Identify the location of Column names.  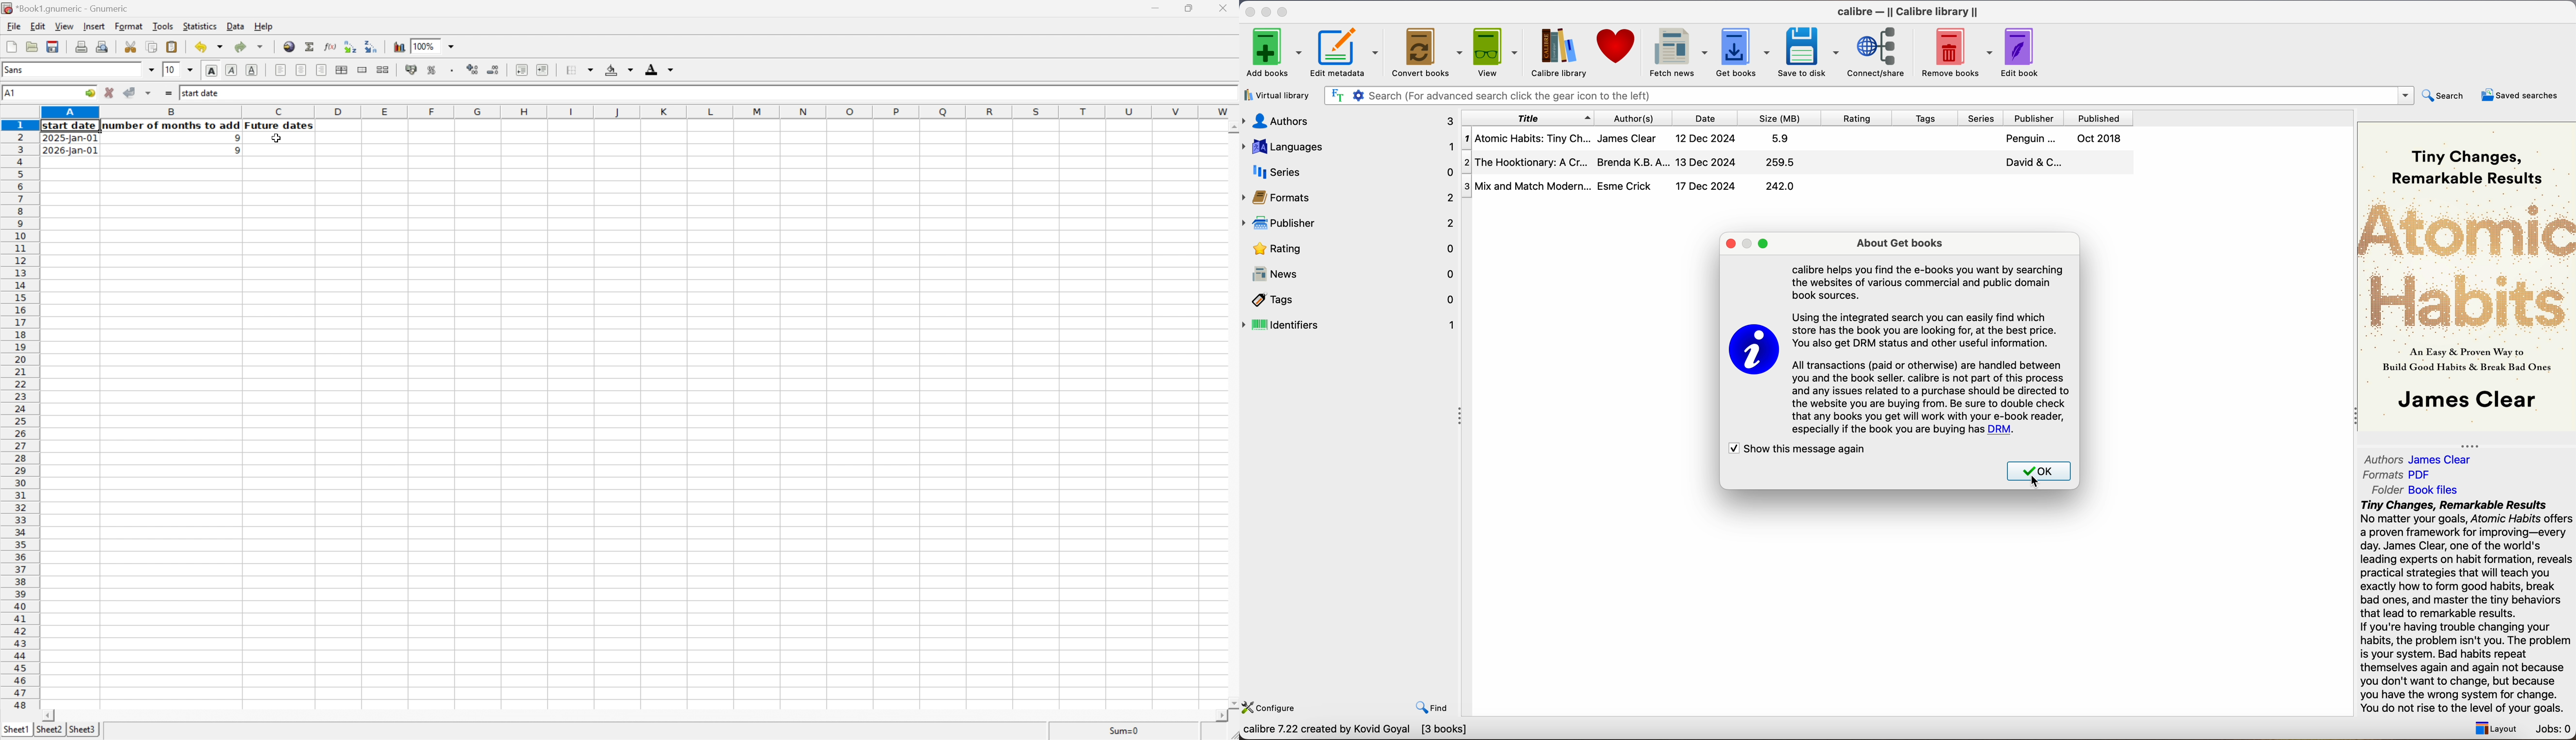
(639, 112).